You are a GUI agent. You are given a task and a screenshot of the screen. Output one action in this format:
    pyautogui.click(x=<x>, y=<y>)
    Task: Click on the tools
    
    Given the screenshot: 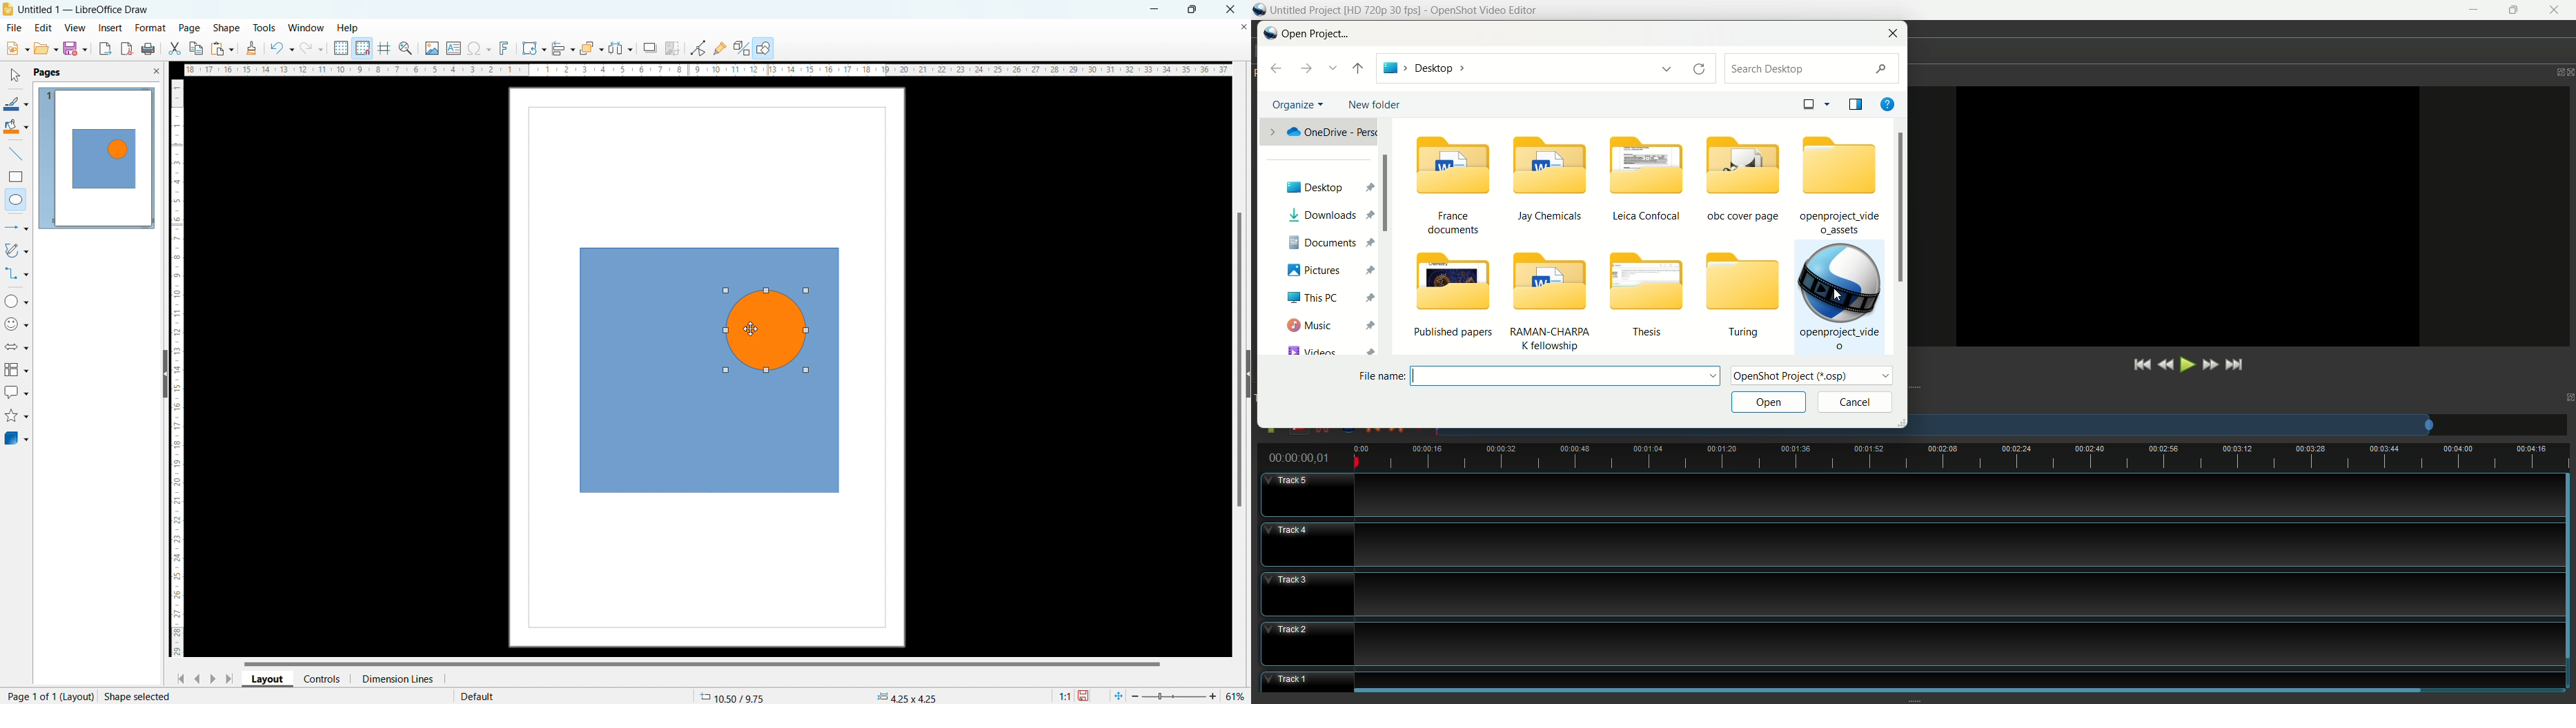 What is the action you would take?
    pyautogui.click(x=265, y=27)
    